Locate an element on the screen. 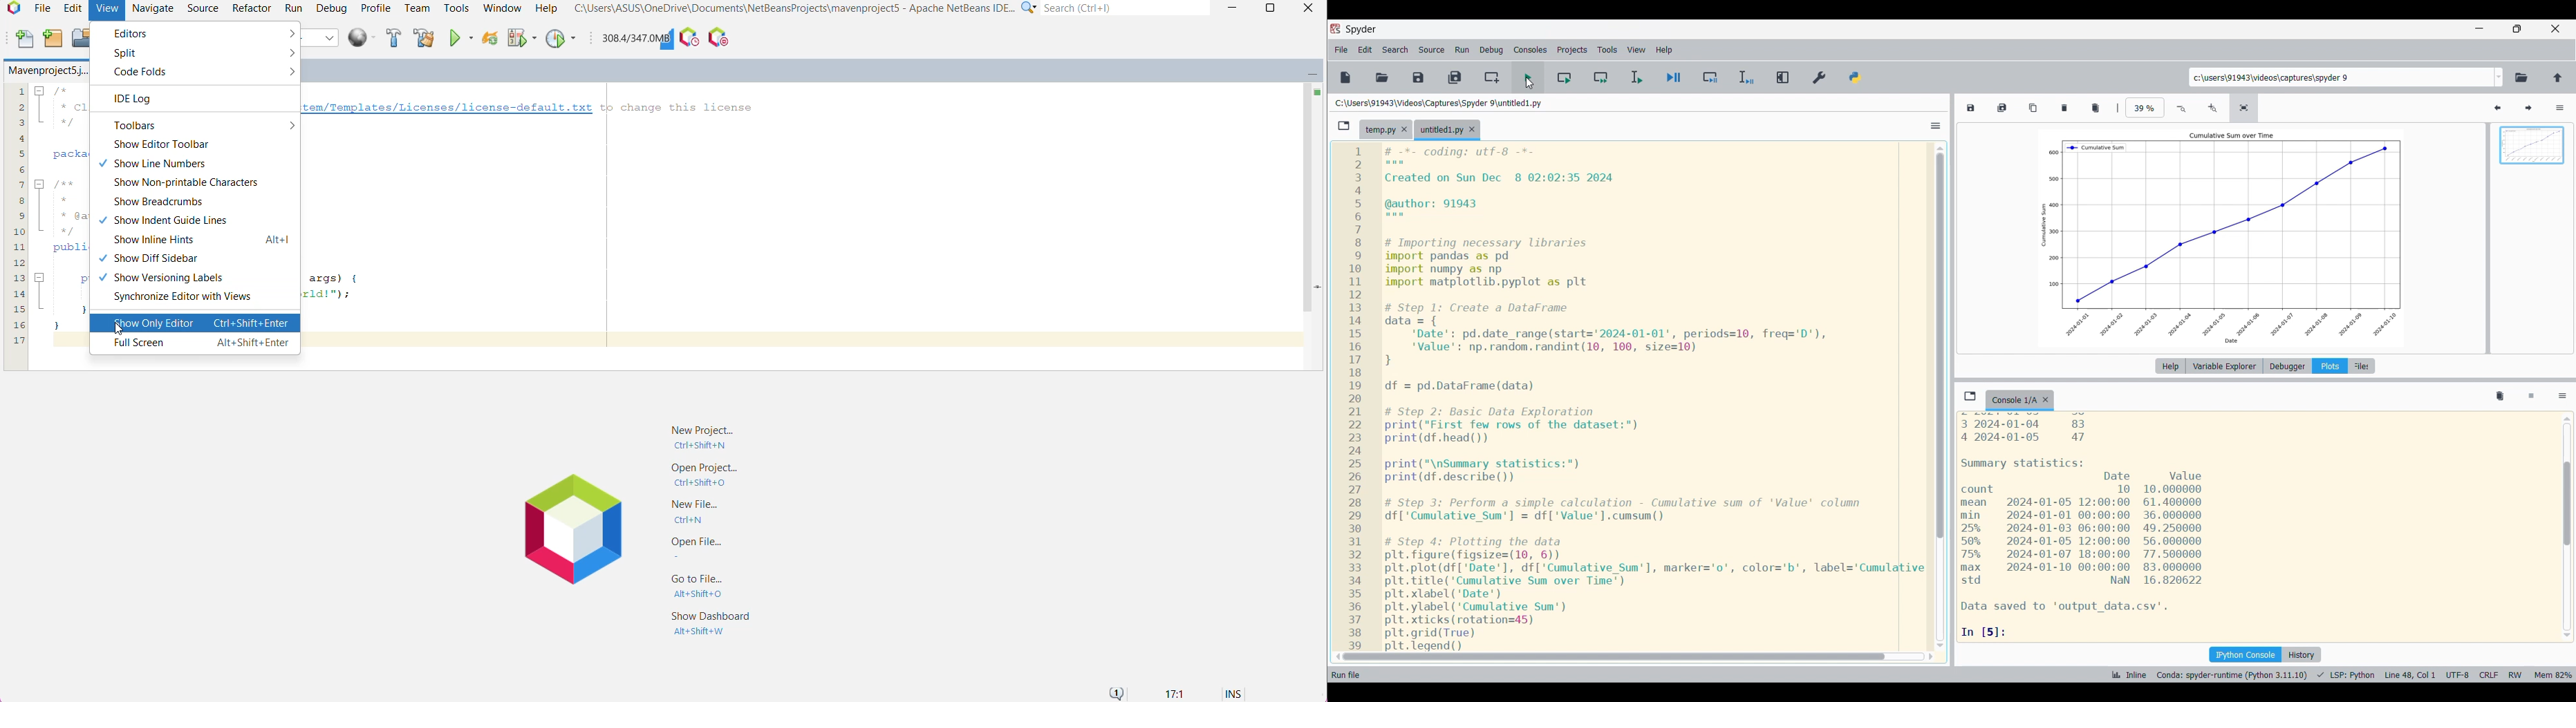 Image resolution: width=2576 pixels, height=728 pixels. Software name is located at coordinates (1361, 30).